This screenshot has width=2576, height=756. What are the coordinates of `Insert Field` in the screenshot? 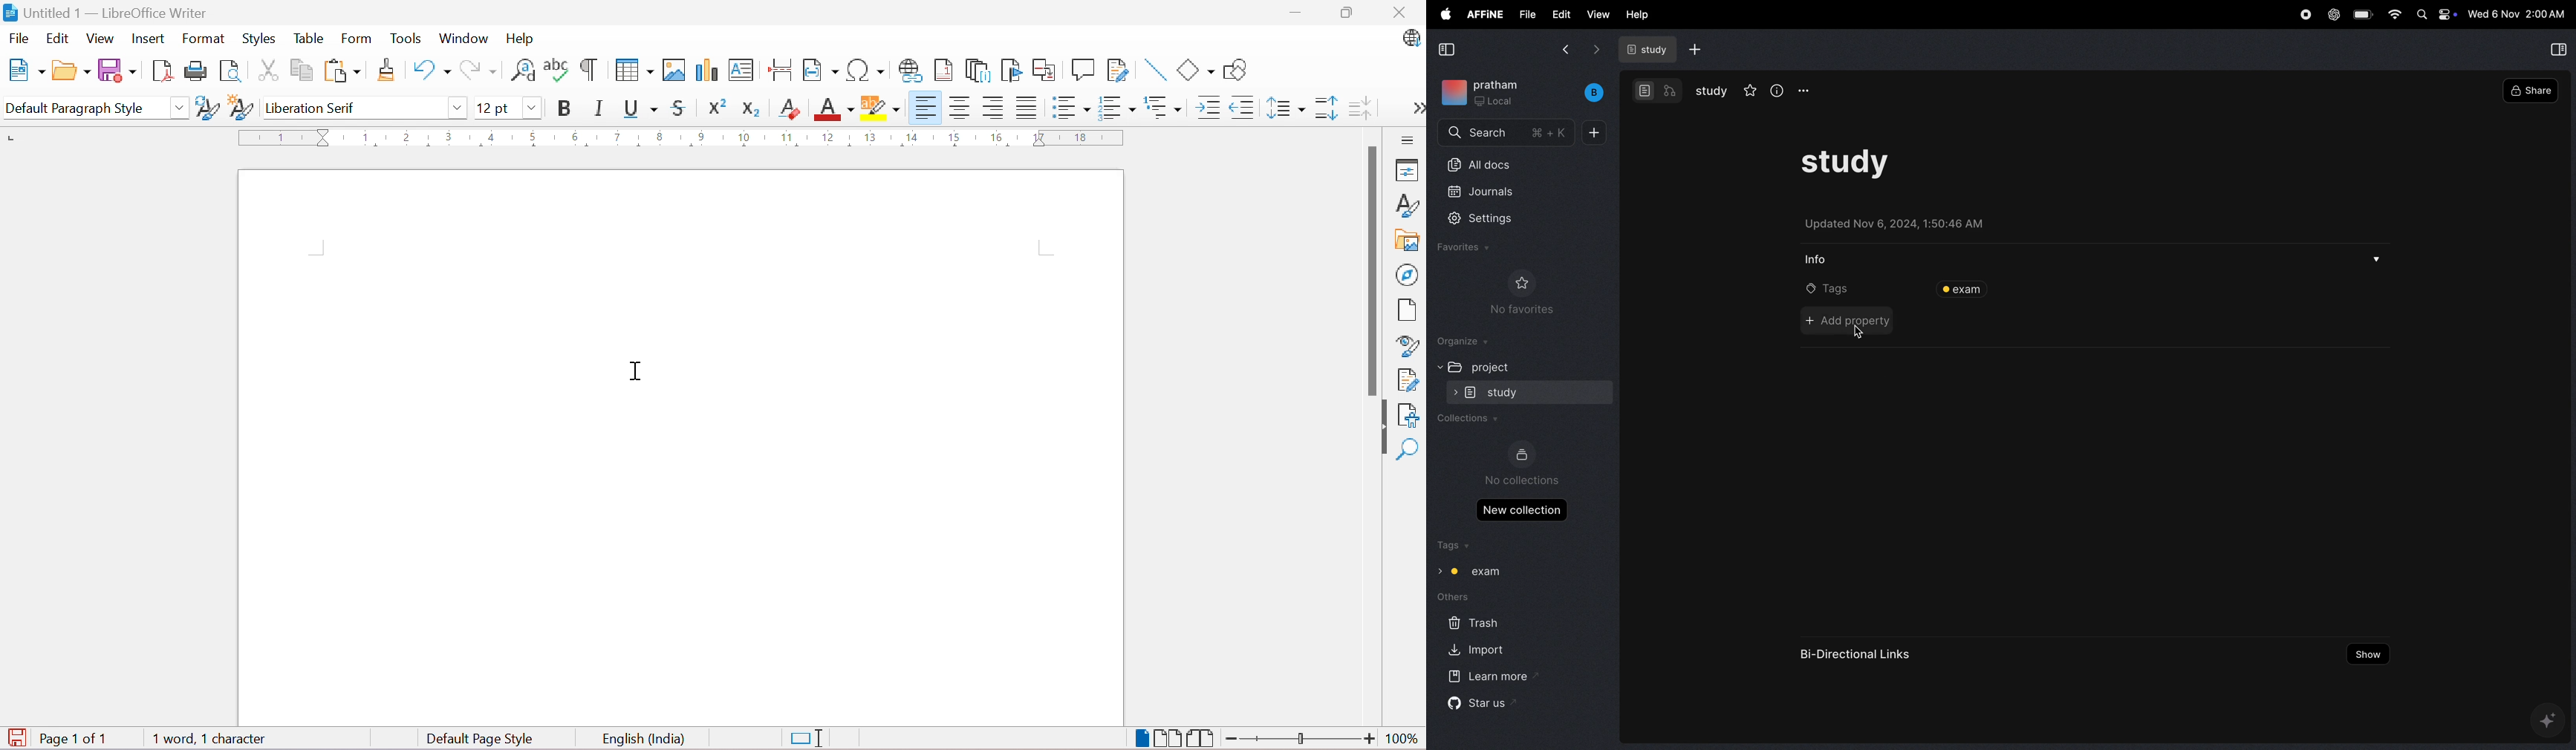 It's located at (819, 71).